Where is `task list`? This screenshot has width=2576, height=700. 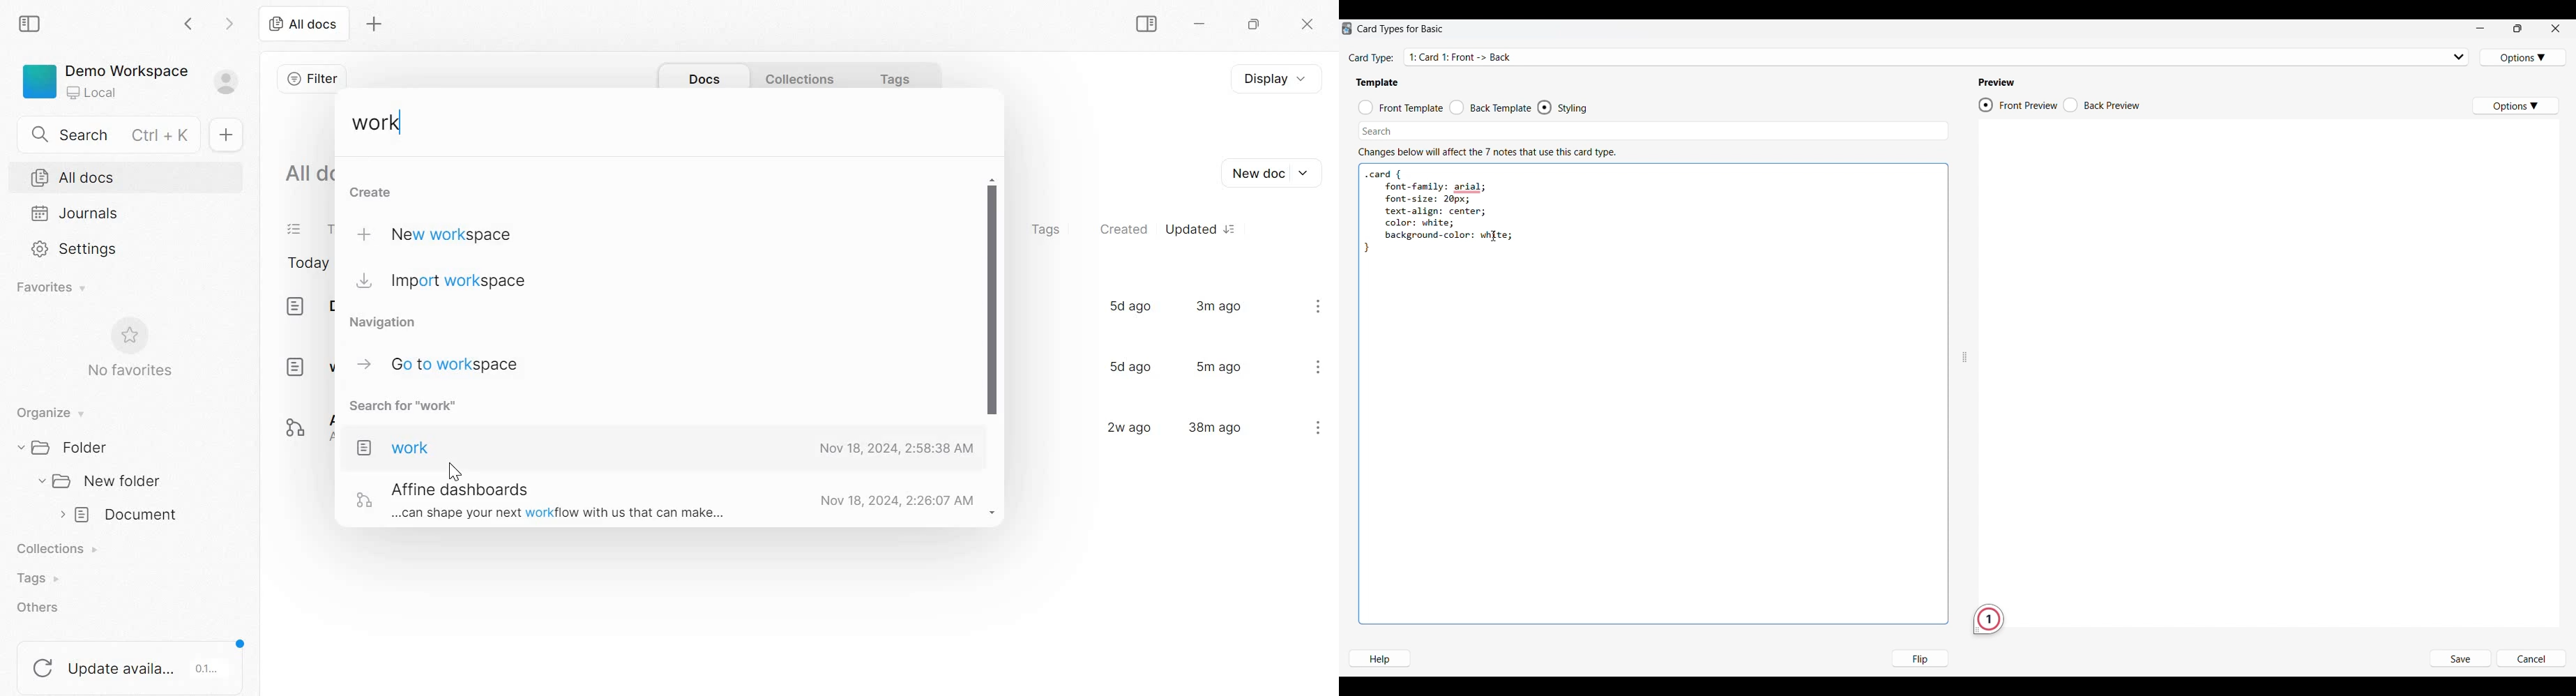
task list is located at coordinates (295, 230).